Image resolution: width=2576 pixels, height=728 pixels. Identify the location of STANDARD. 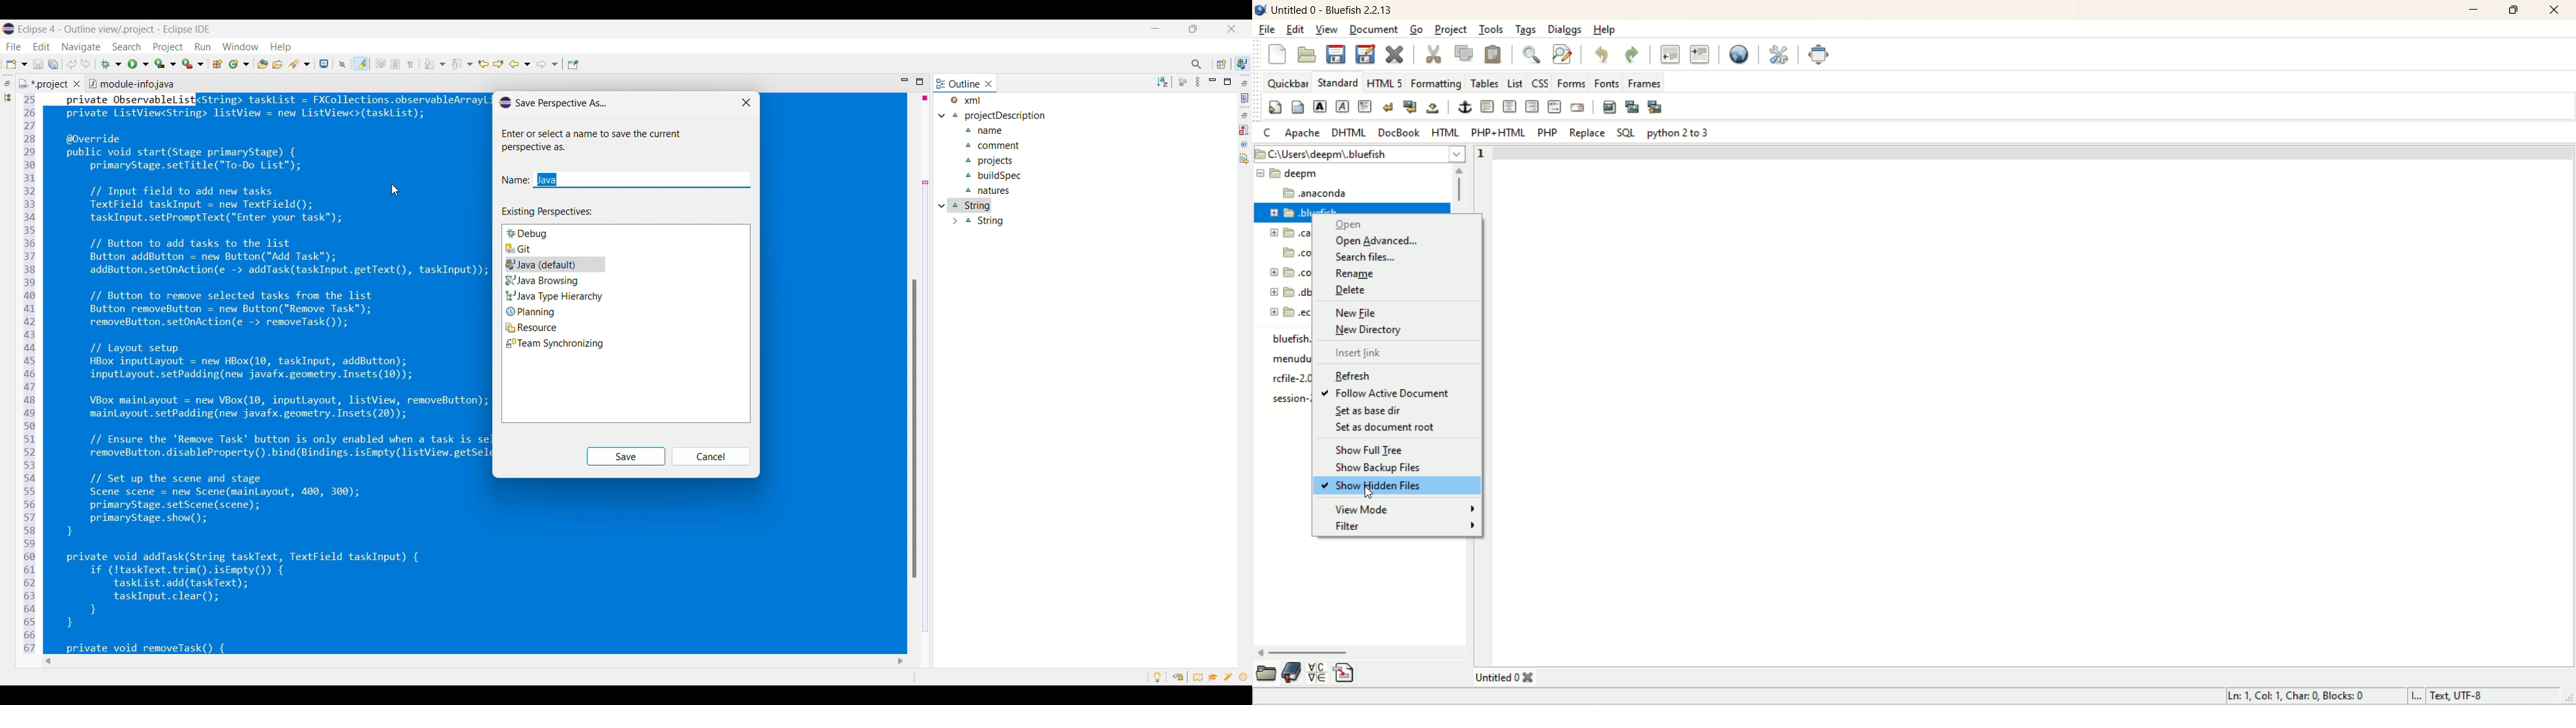
(1340, 83).